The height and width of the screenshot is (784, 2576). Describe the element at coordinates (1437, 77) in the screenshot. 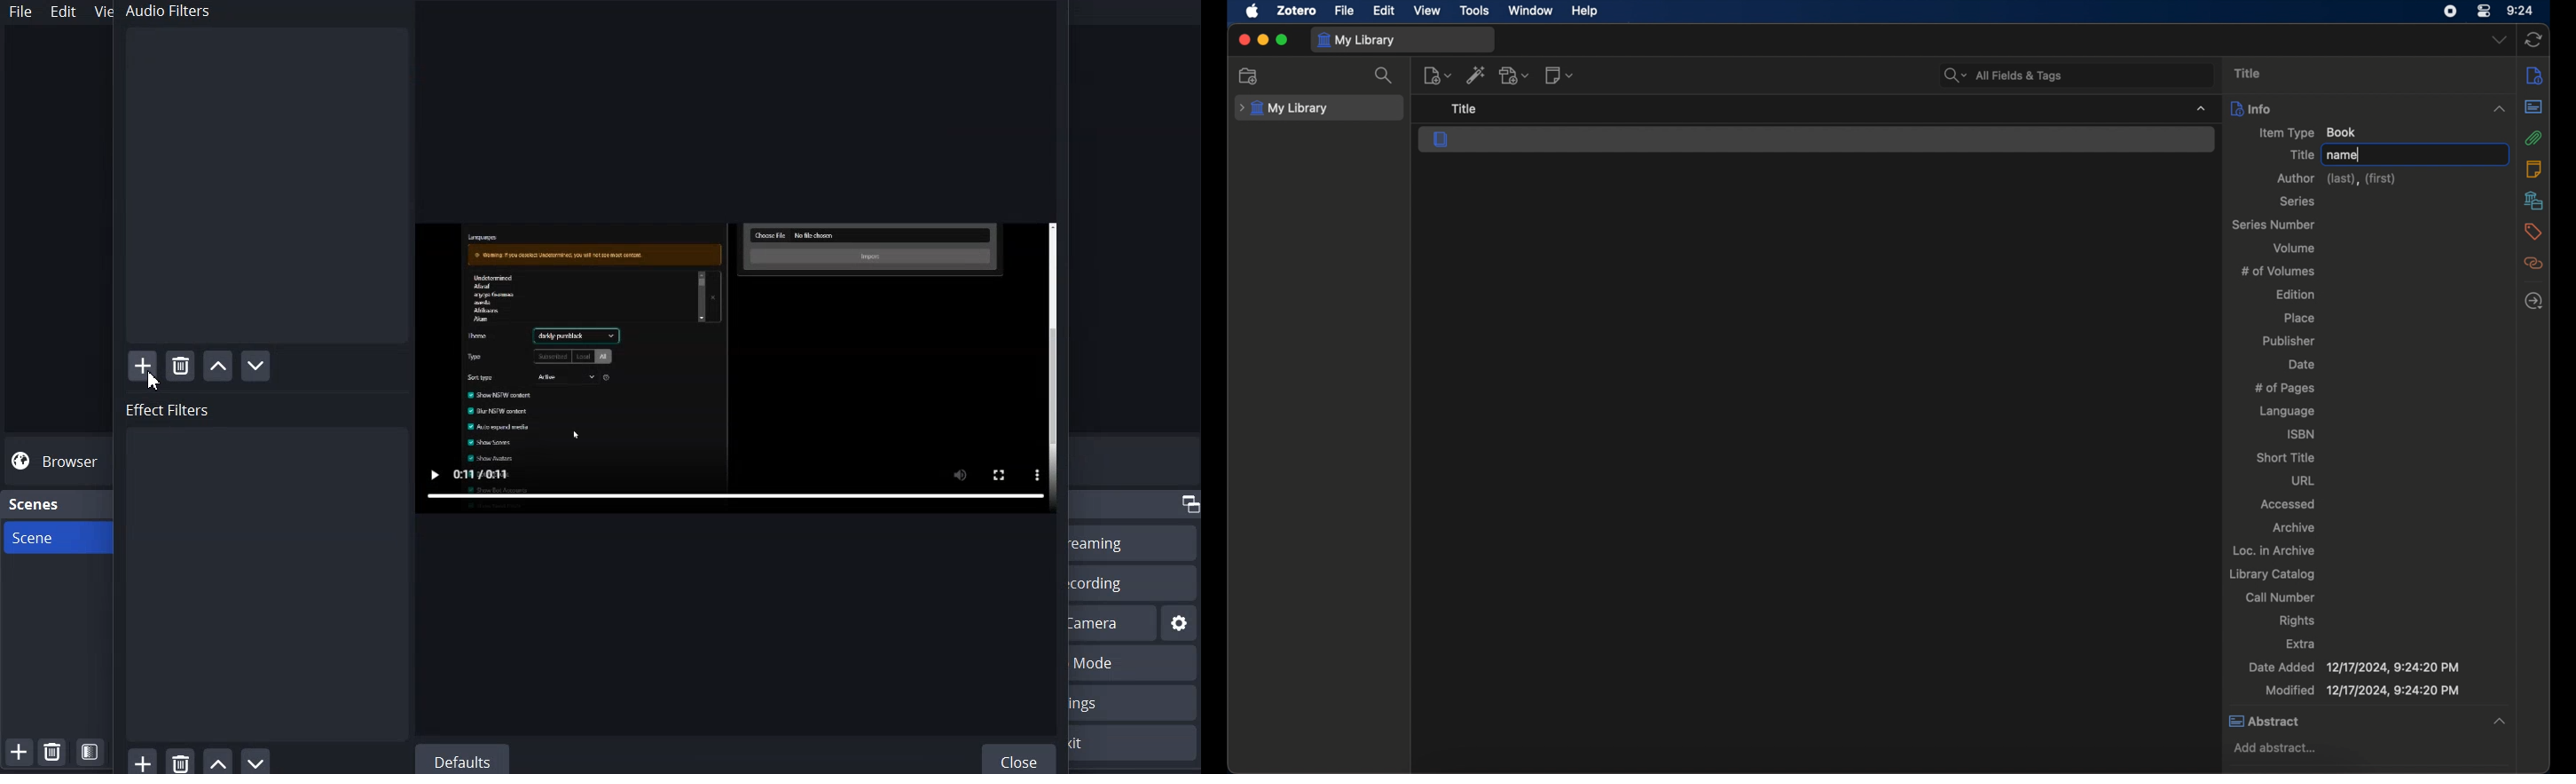

I see `new item` at that location.